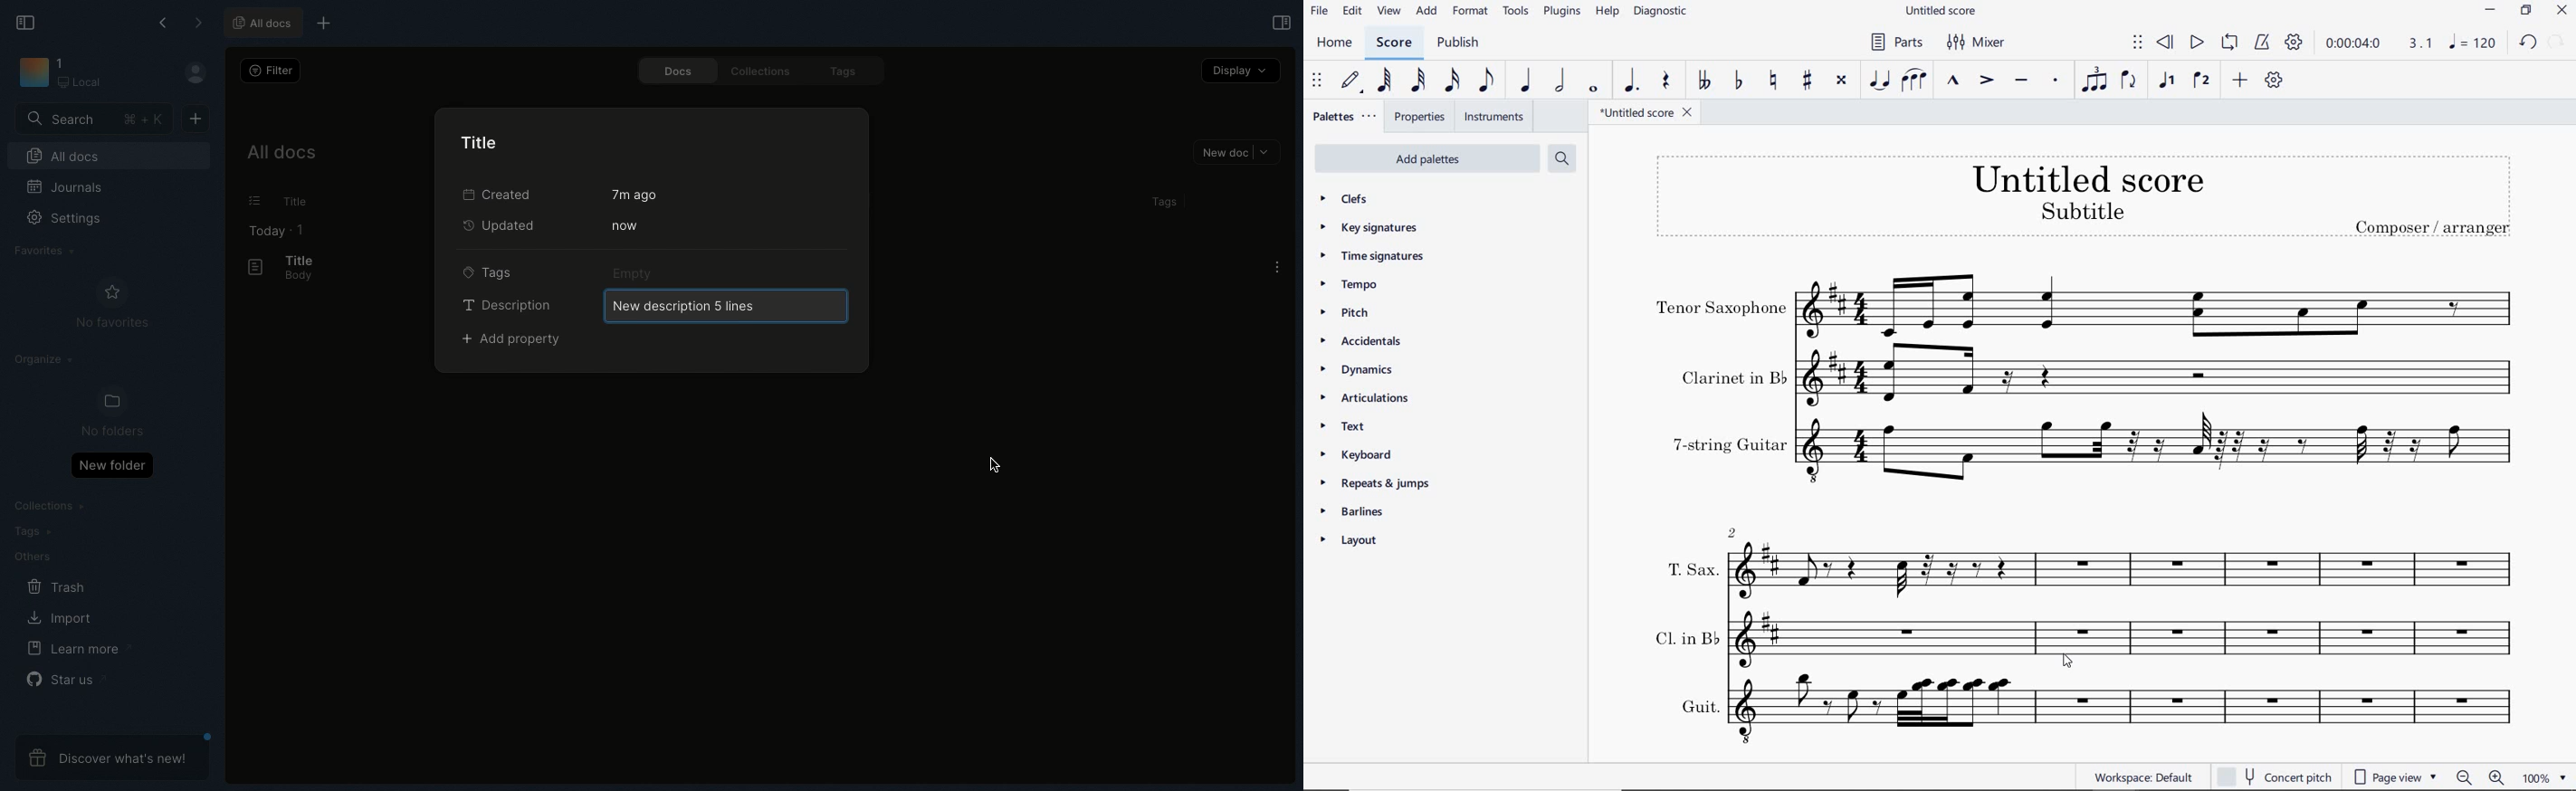  What do you see at coordinates (74, 224) in the screenshot?
I see `Settings` at bounding box center [74, 224].